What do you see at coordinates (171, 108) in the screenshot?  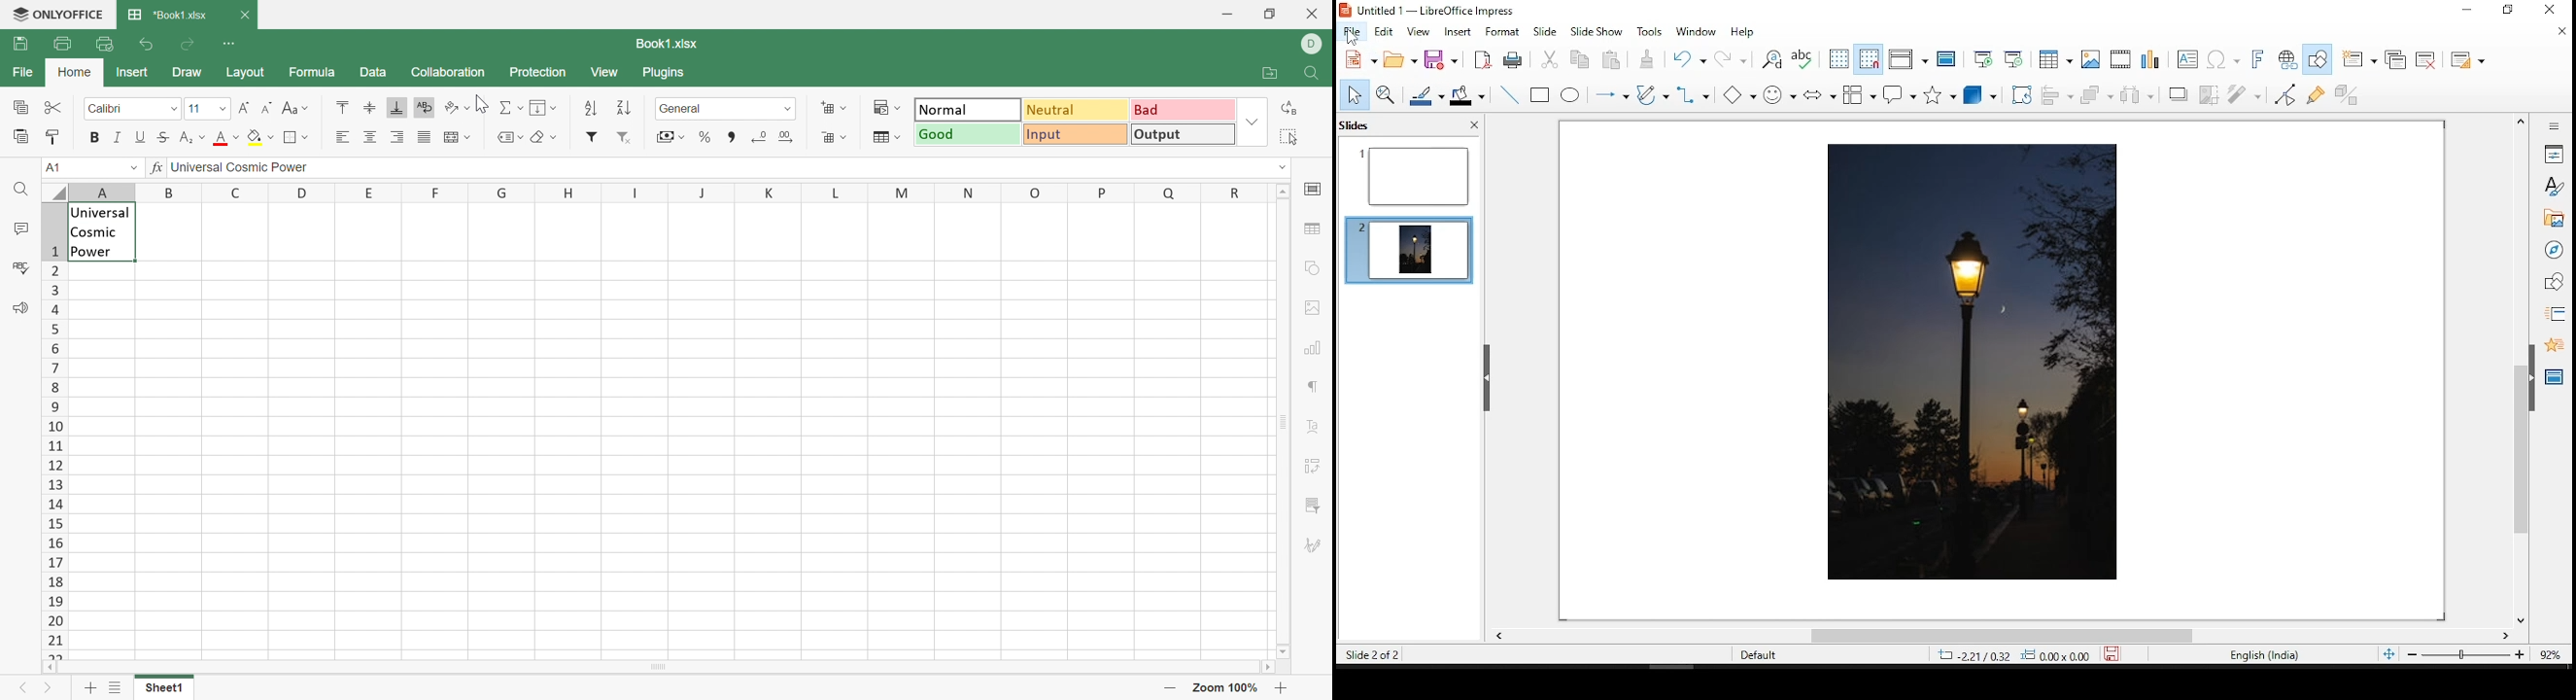 I see `Drop Down` at bounding box center [171, 108].